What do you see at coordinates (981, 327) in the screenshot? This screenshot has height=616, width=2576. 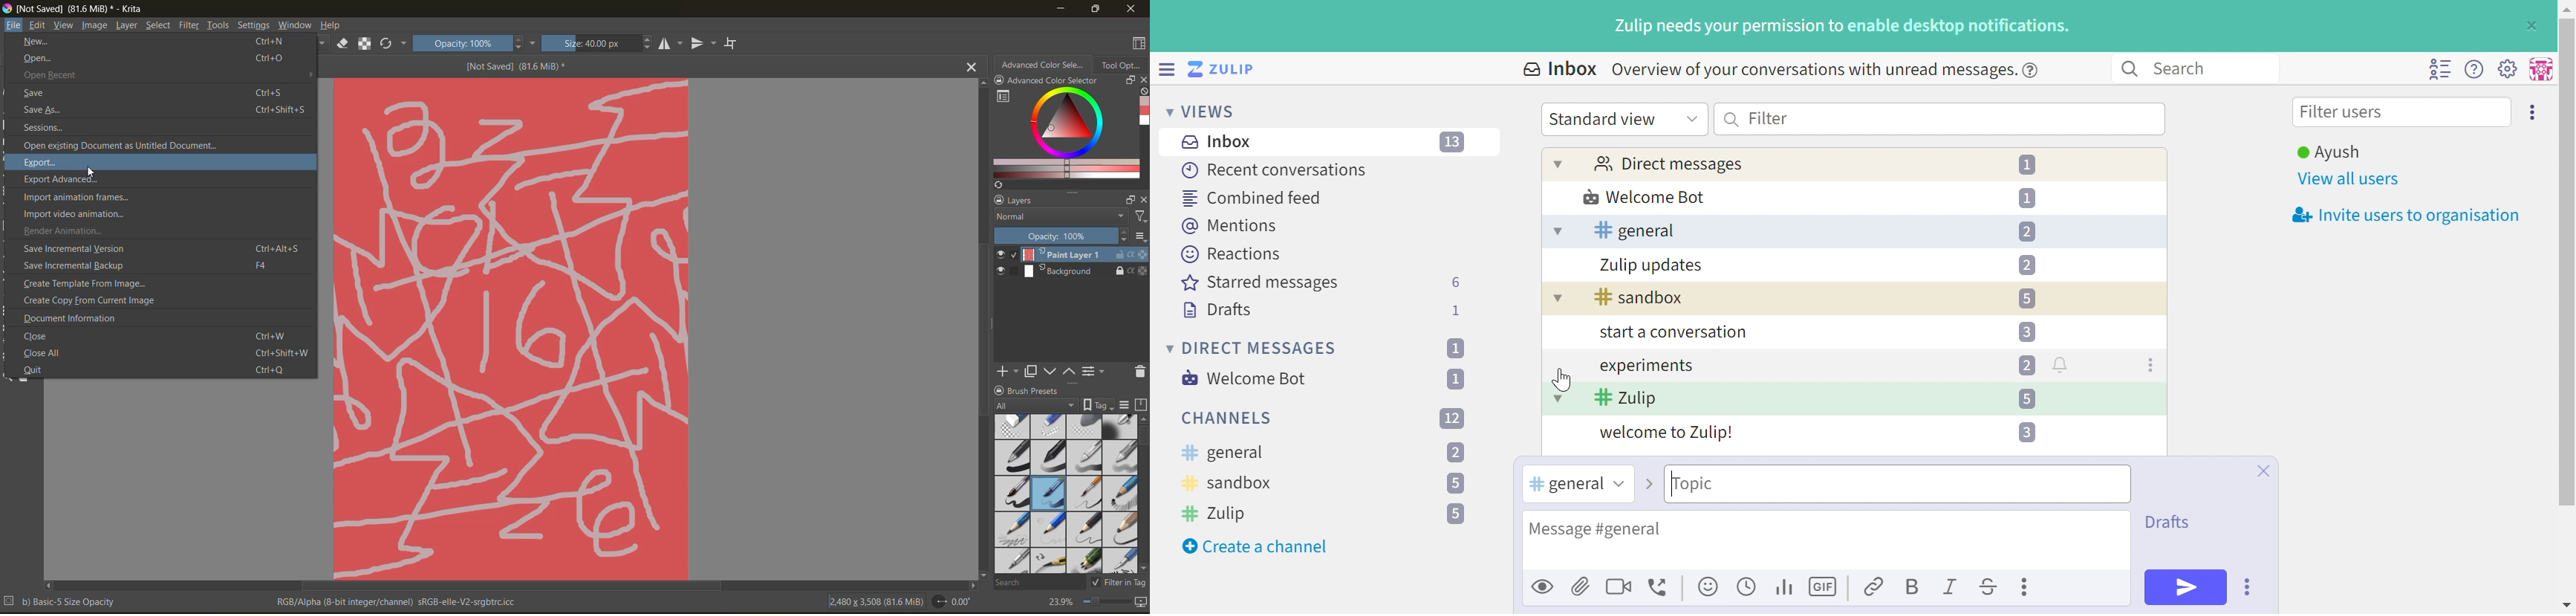 I see `Vertical scroll bar` at bounding box center [981, 327].